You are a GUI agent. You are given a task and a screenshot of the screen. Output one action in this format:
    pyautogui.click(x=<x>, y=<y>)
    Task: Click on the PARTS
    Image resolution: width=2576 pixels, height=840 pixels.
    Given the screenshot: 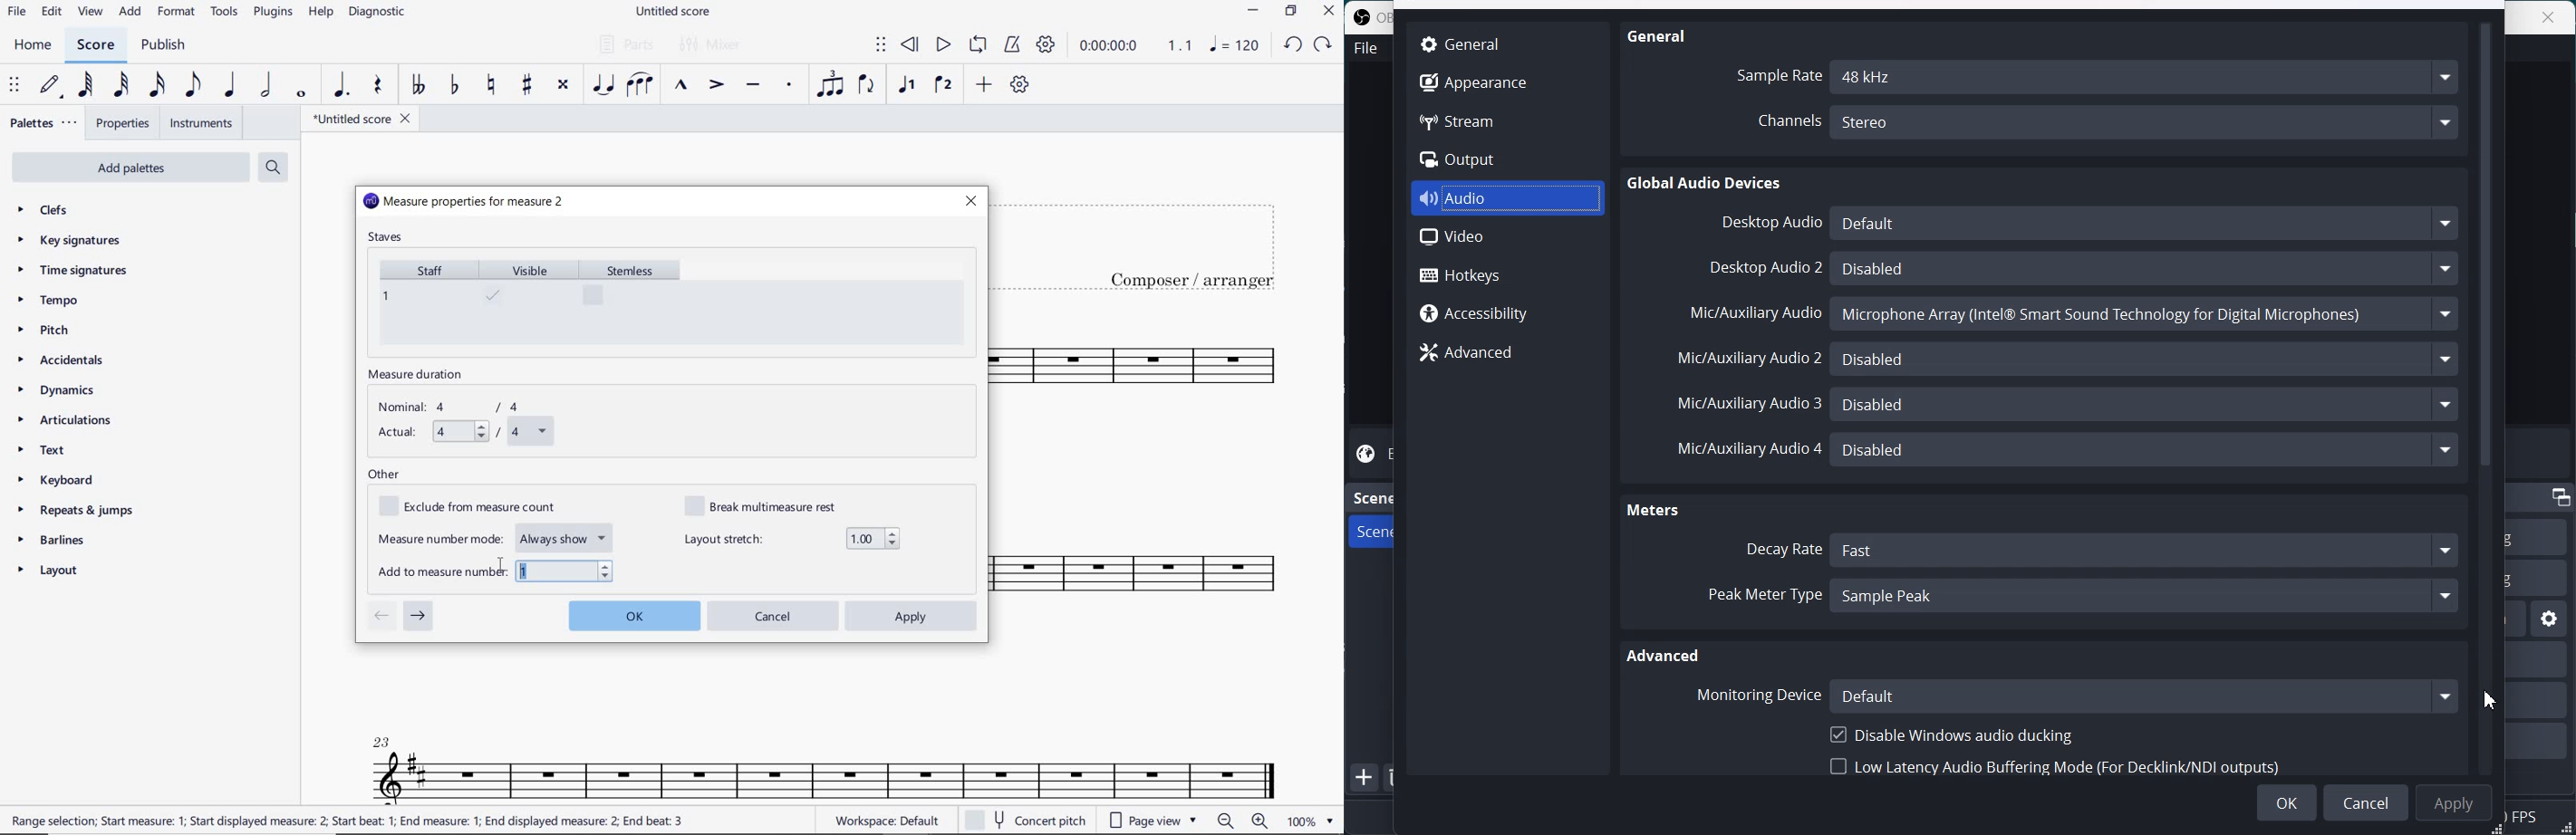 What is the action you would take?
    pyautogui.click(x=626, y=43)
    